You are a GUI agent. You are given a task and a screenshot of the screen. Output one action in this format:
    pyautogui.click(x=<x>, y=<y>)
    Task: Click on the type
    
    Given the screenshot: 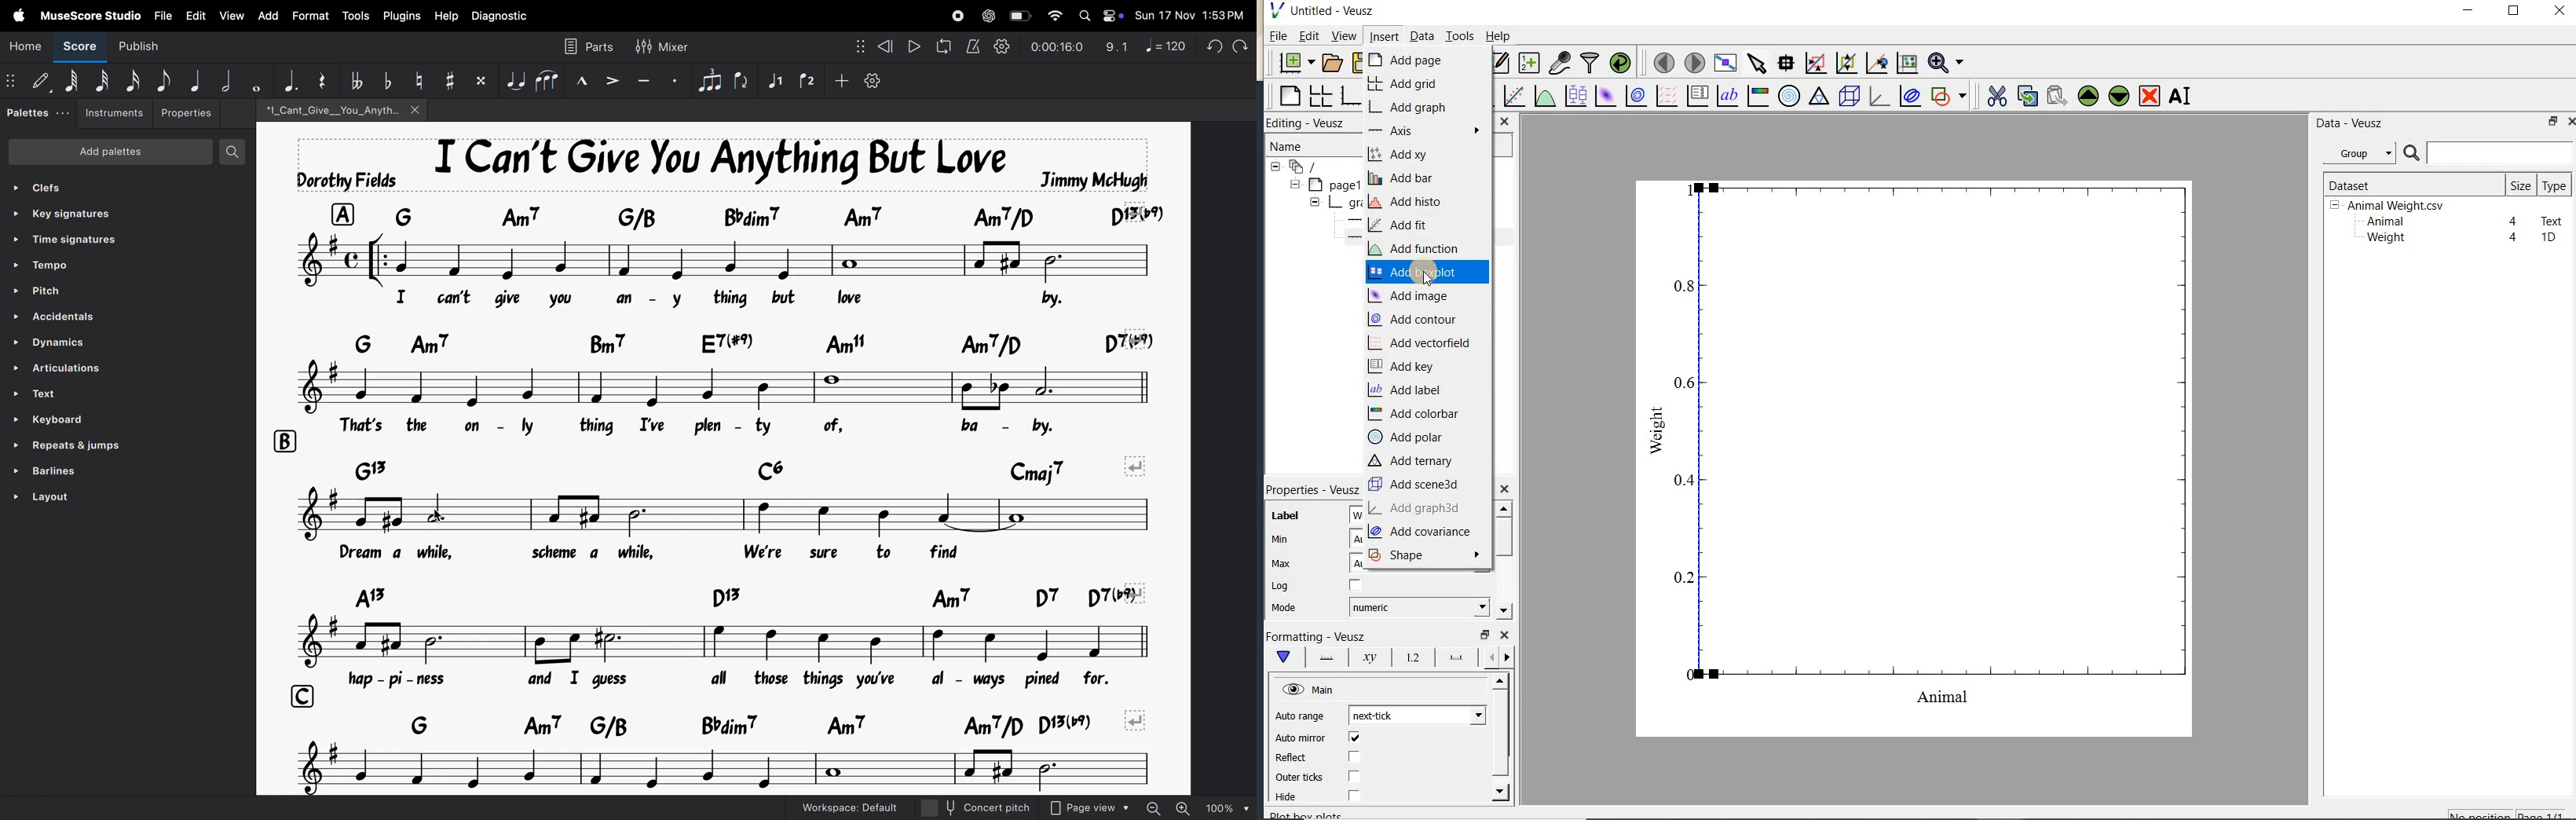 What is the action you would take?
    pyautogui.click(x=2553, y=185)
    